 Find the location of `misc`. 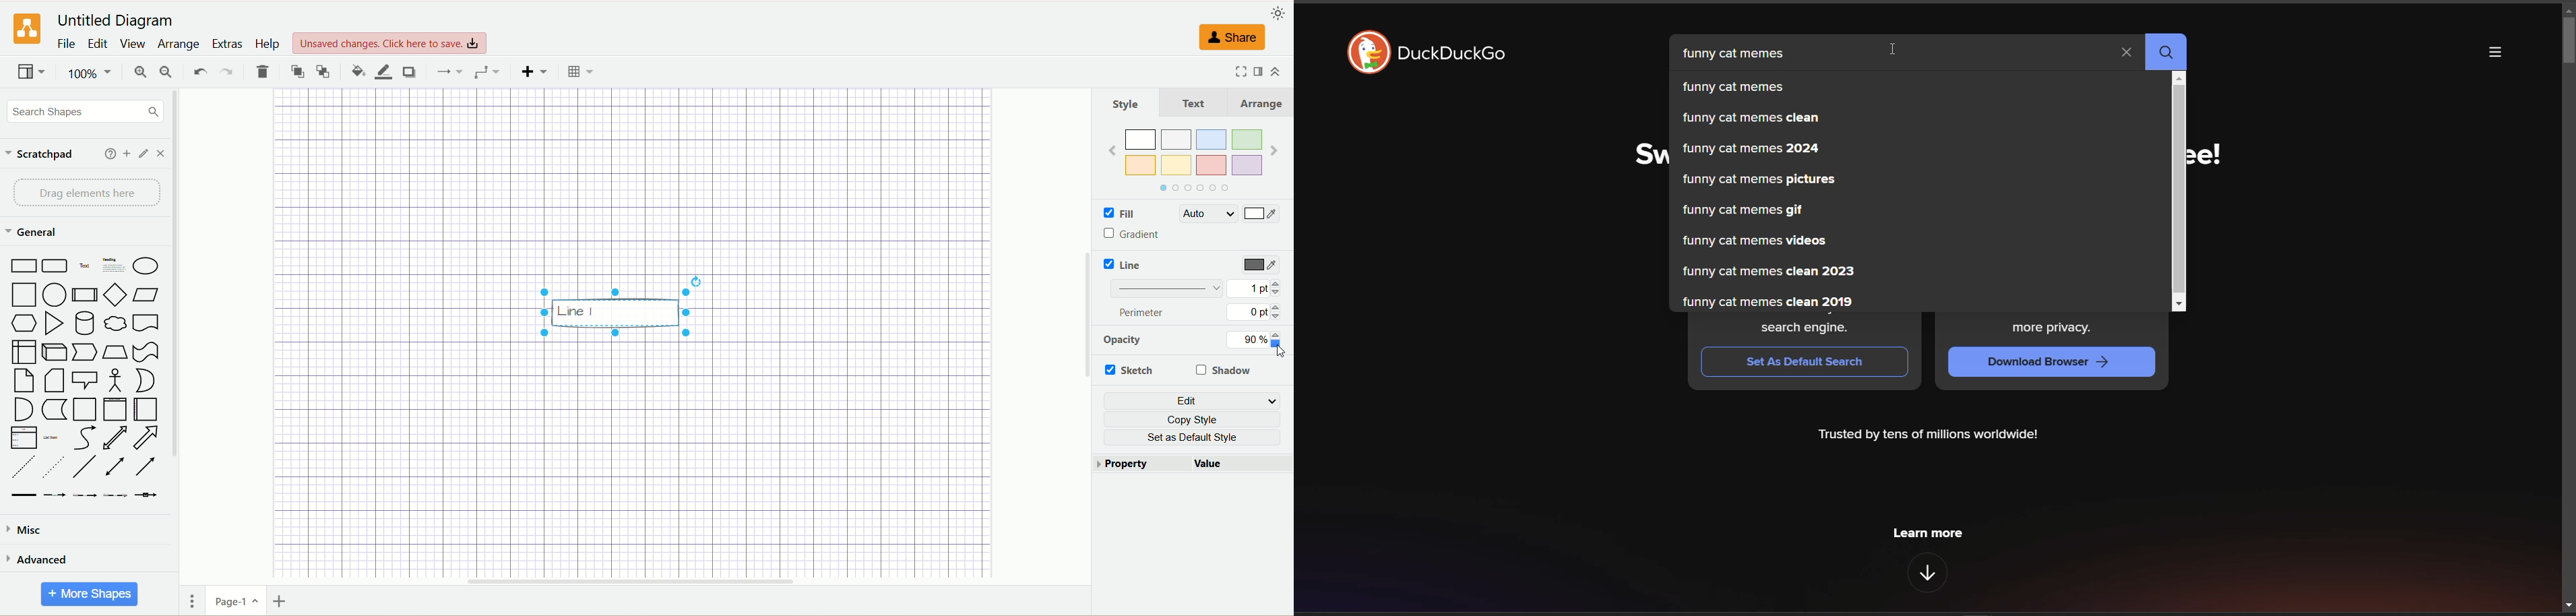

misc is located at coordinates (31, 530).